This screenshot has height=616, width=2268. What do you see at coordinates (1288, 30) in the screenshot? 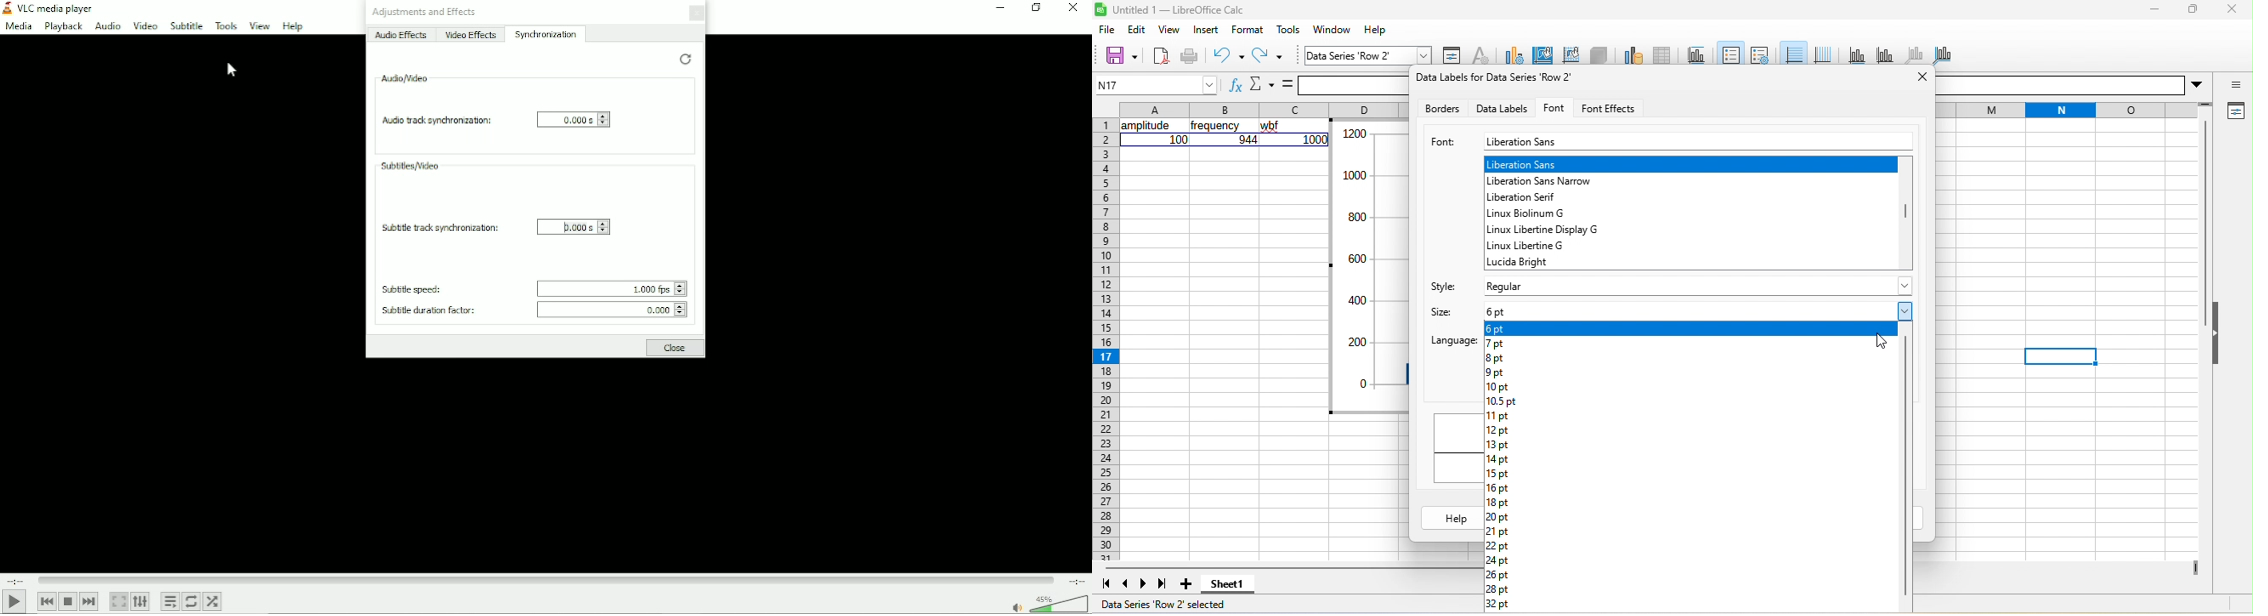
I see `tools` at bounding box center [1288, 30].